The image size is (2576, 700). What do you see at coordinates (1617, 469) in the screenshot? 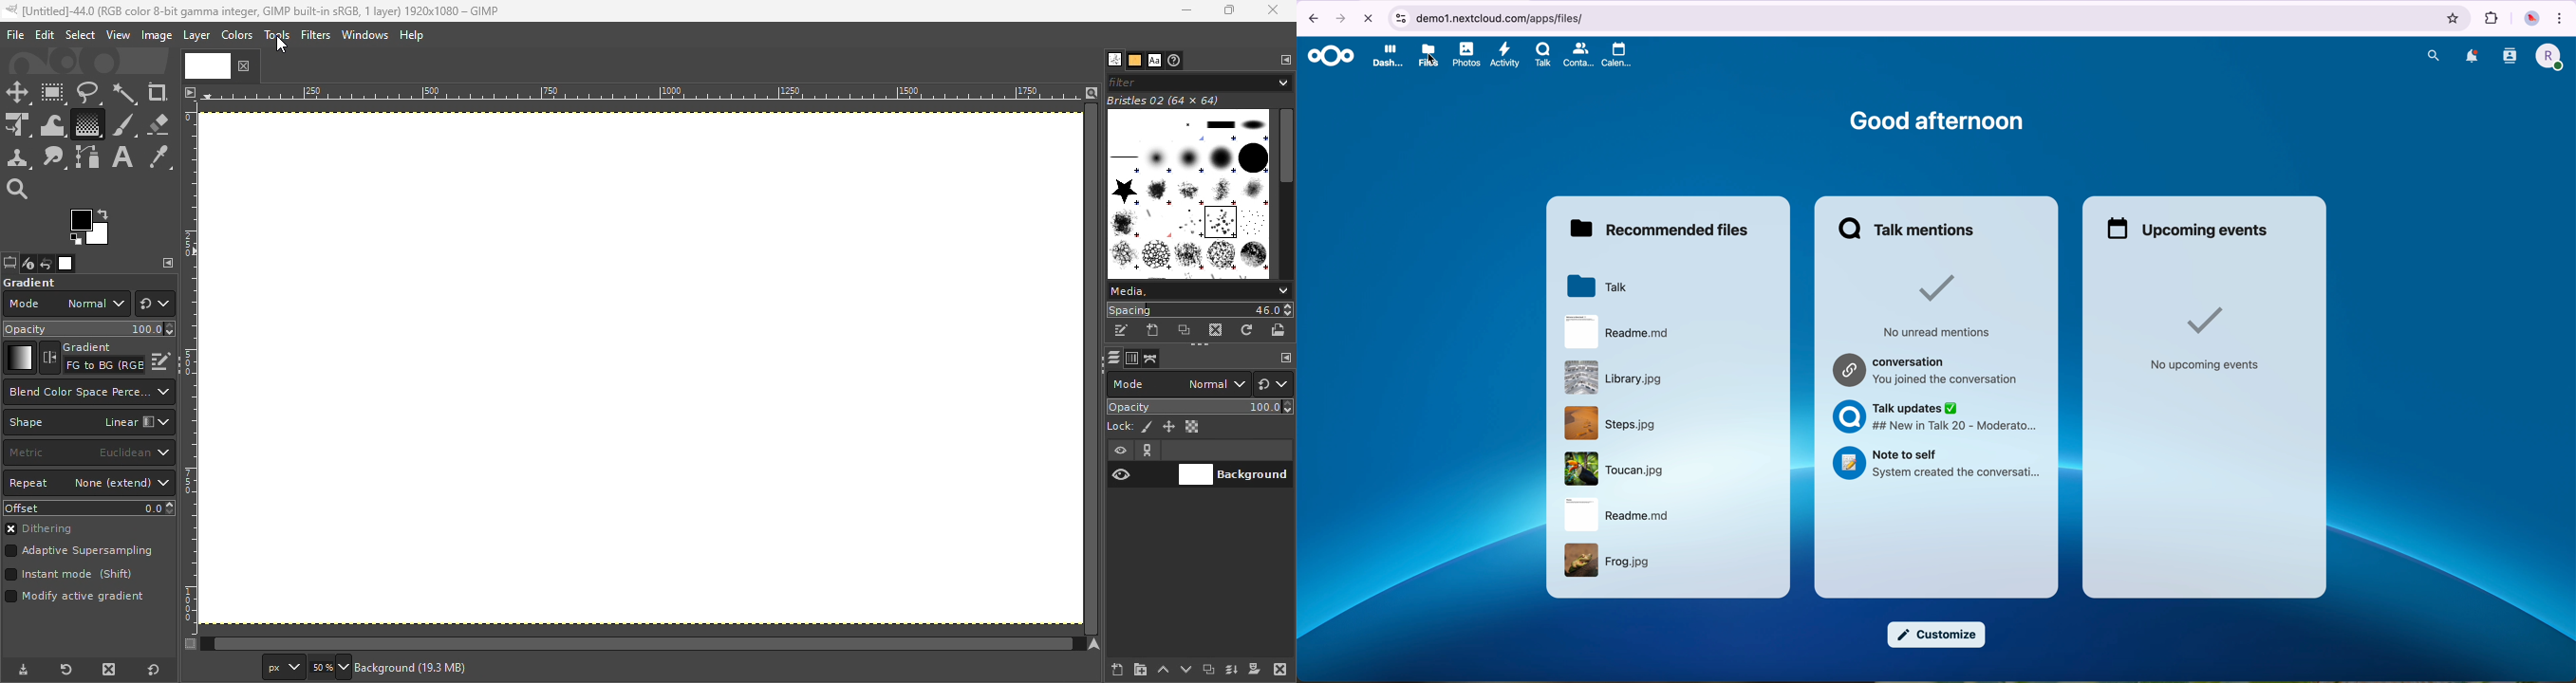
I see `toucan.jpg` at bounding box center [1617, 469].